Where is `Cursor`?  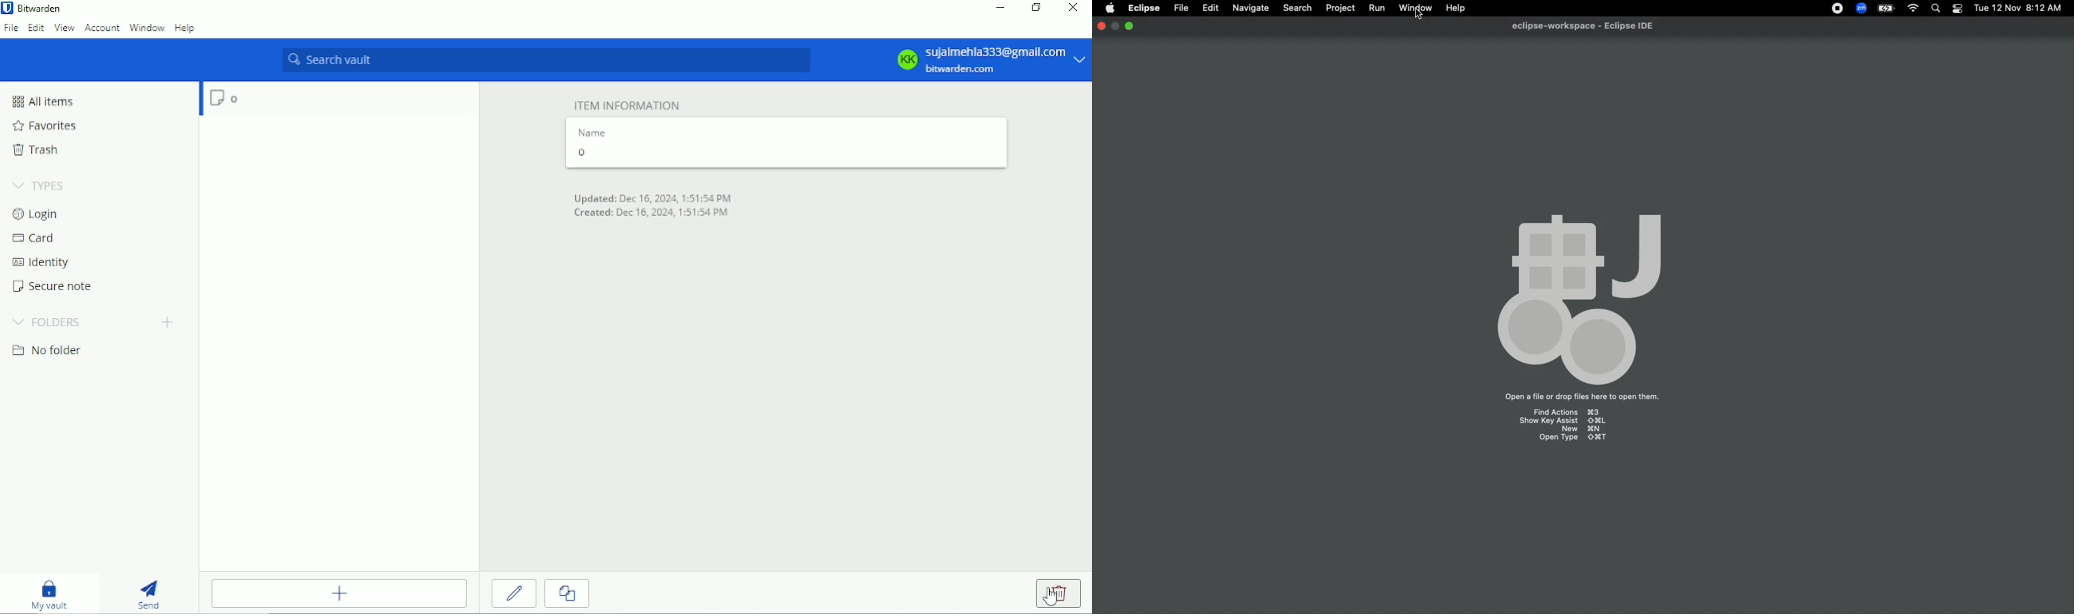
Cursor is located at coordinates (1049, 596).